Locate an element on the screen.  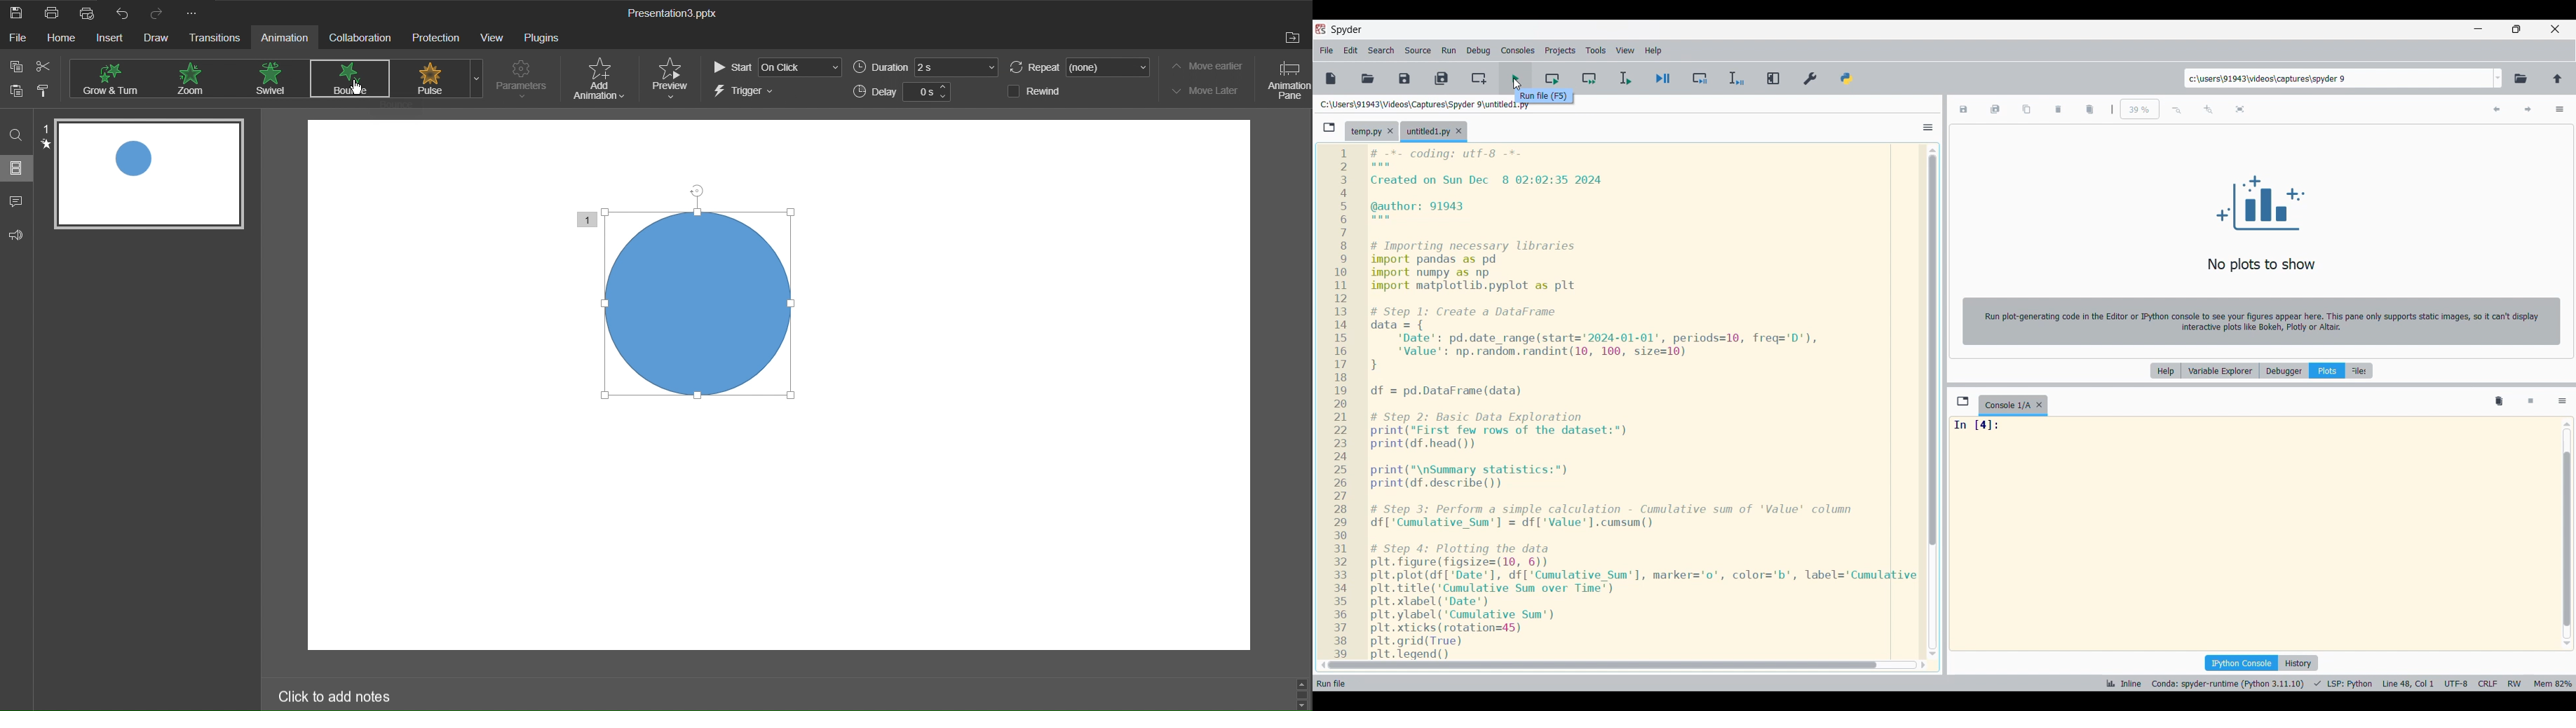
Animations is located at coordinates (349, 77).